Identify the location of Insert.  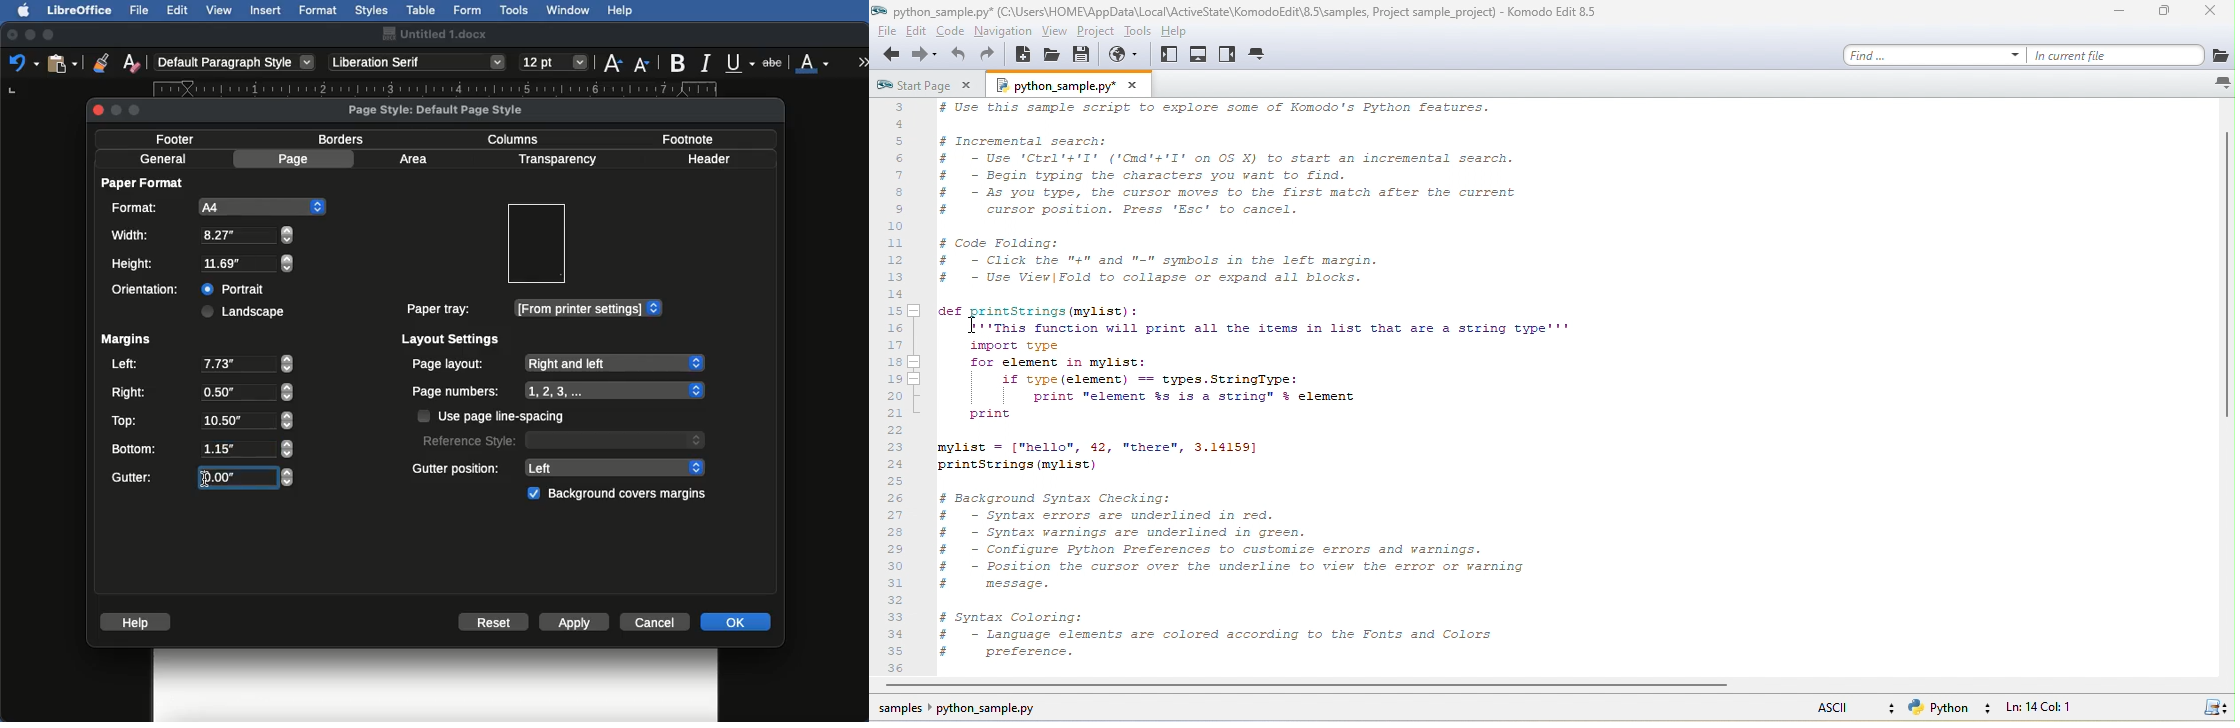
(266, 10).